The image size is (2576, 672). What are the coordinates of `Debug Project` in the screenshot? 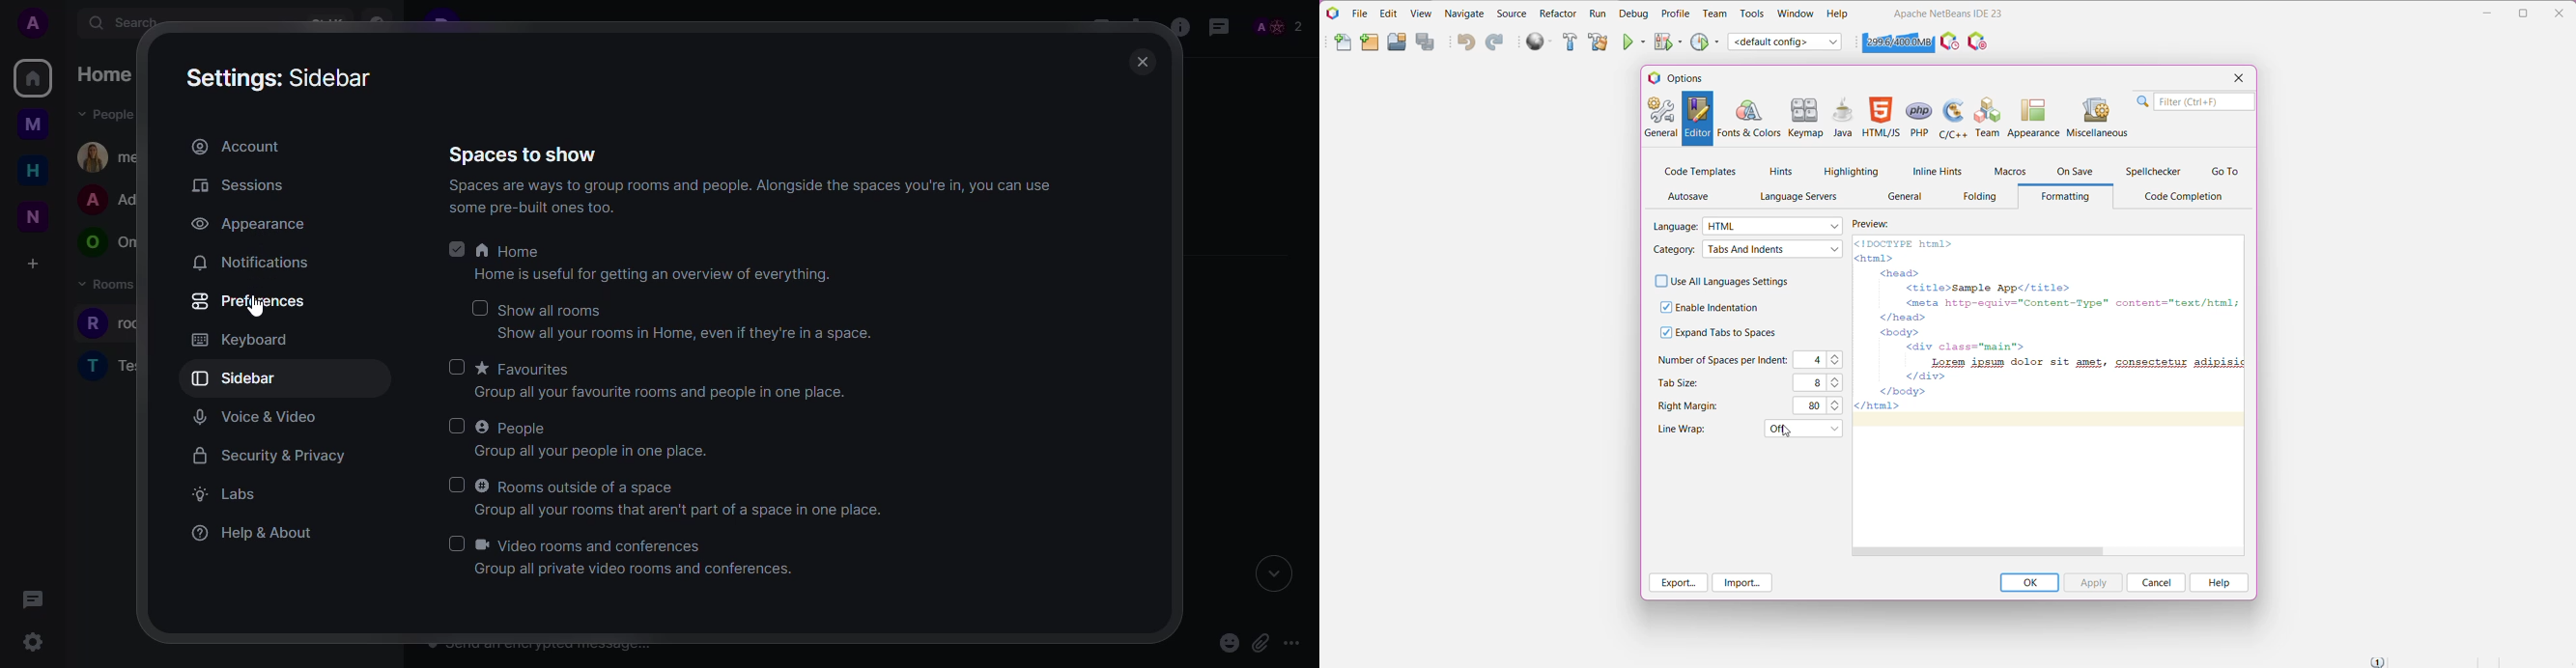 It's located at (1669, 41).